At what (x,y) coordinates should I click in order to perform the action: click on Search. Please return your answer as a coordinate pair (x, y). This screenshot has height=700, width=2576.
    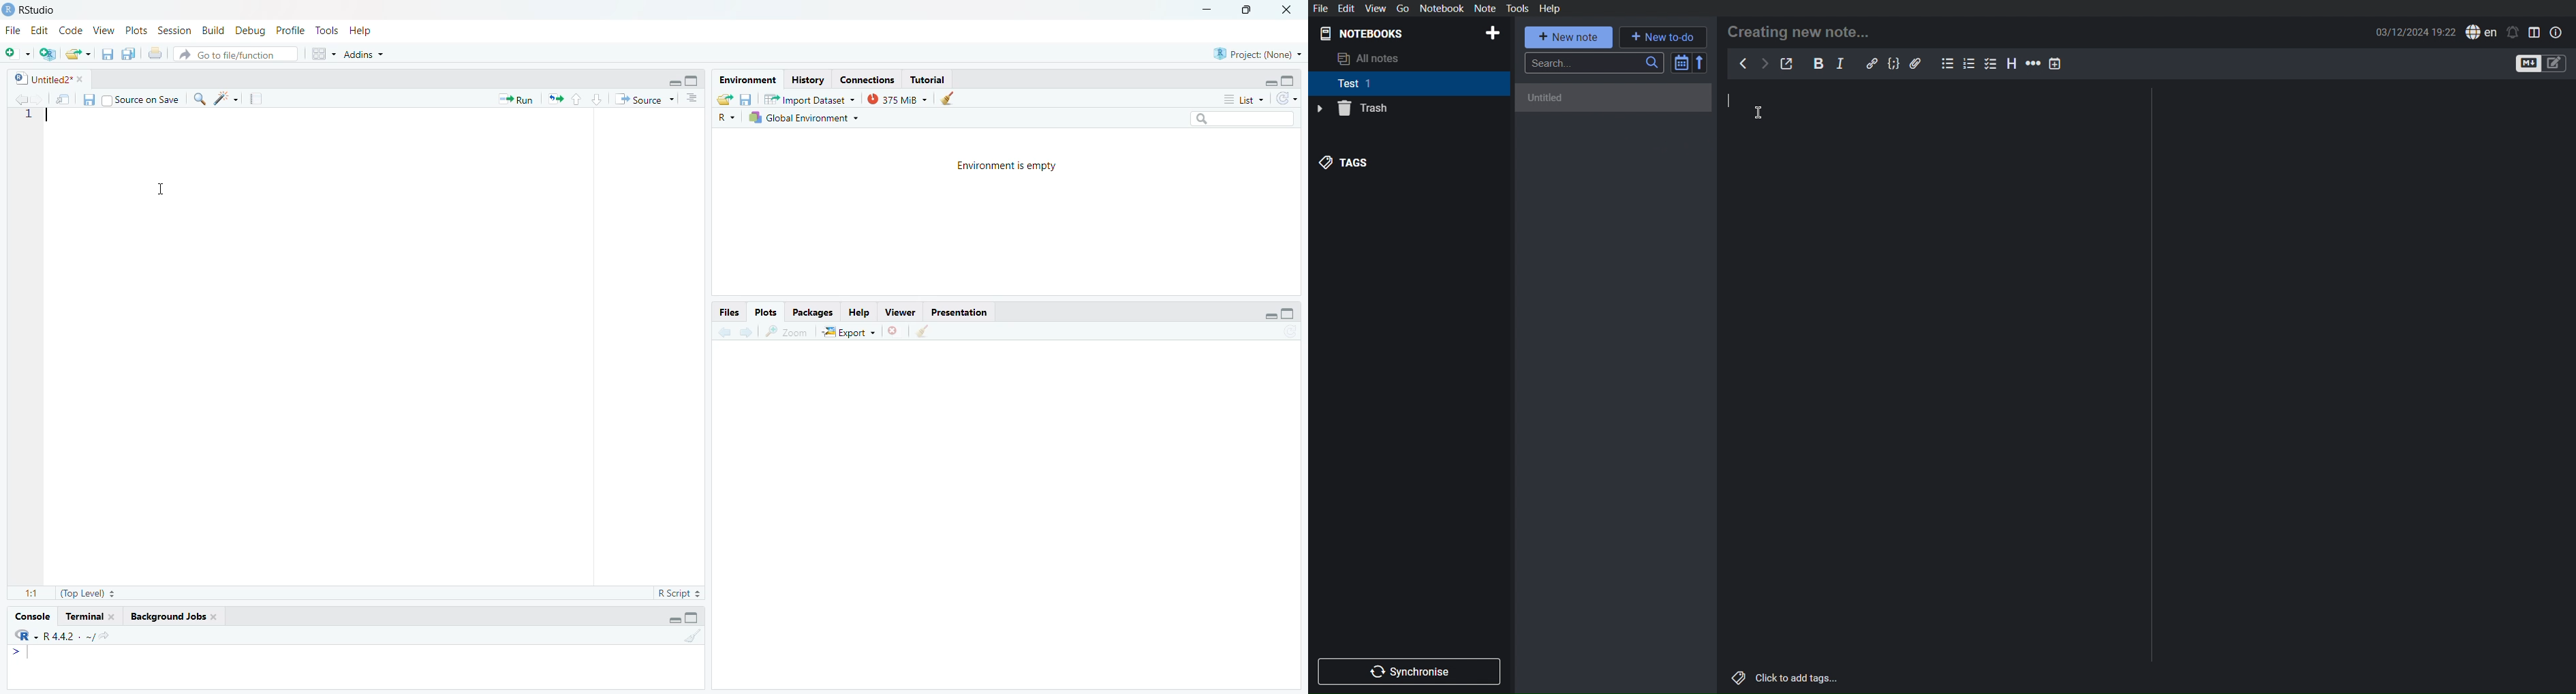
    Looking at the image, I should click on (1594, 63).